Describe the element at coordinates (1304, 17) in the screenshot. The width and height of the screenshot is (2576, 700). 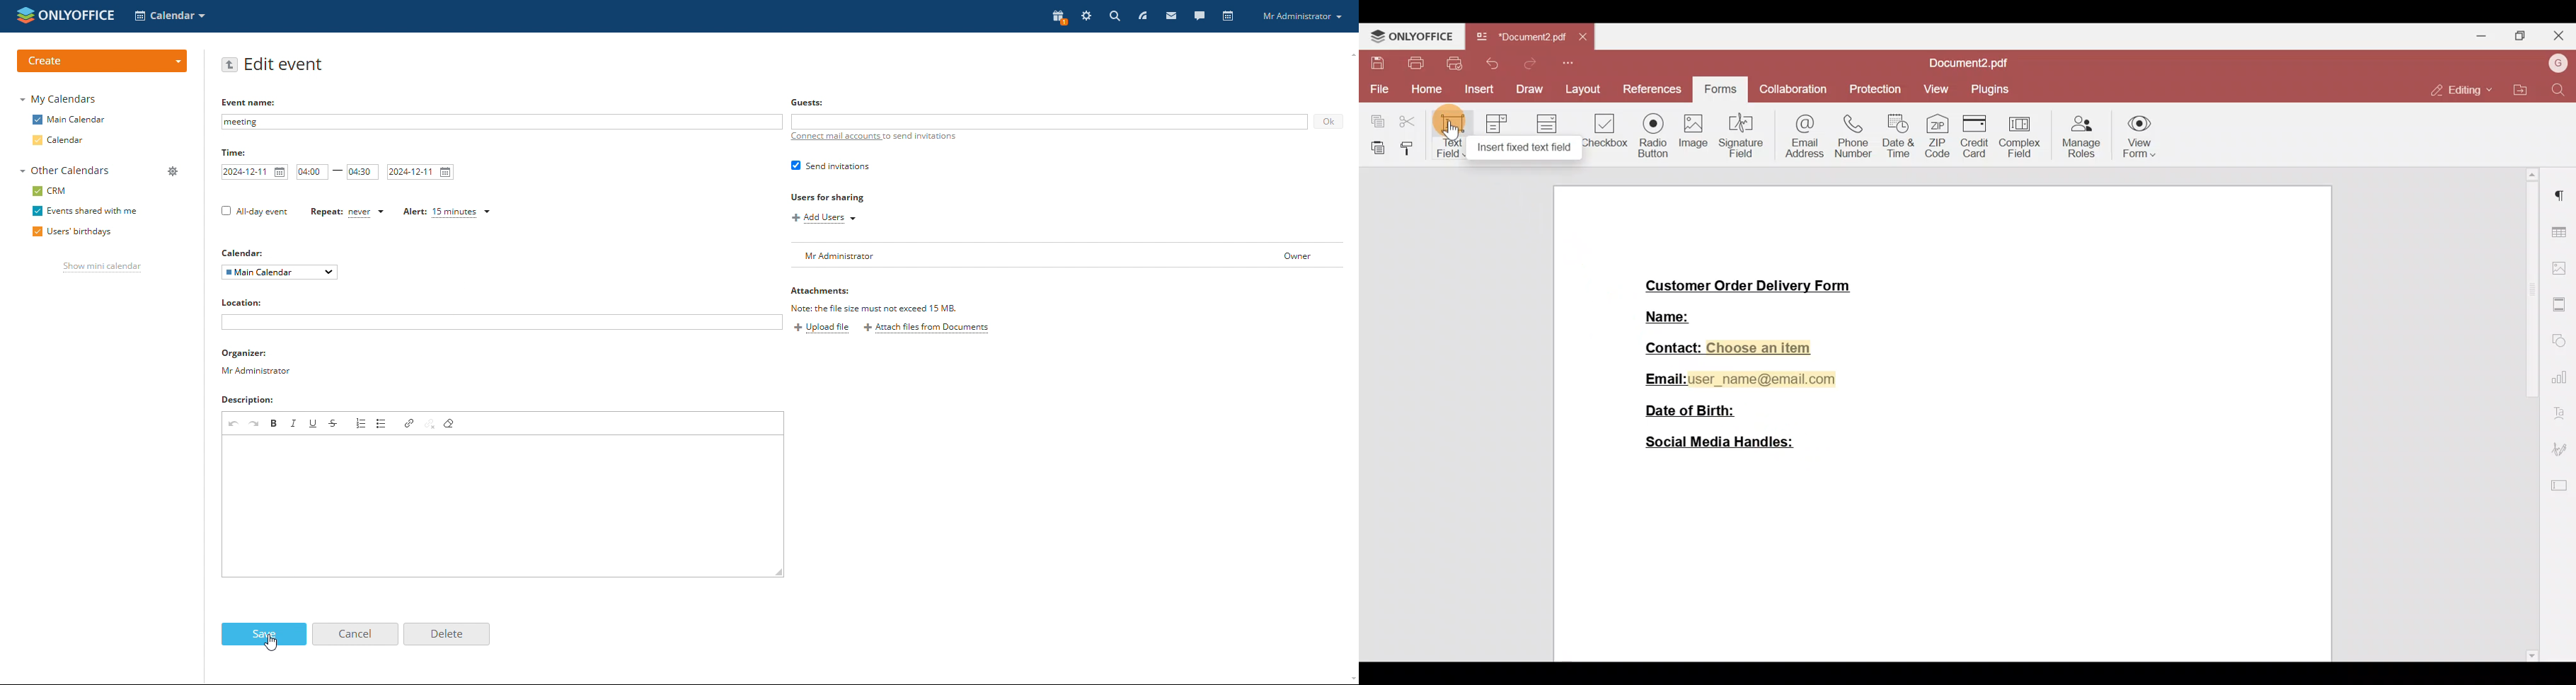
I see `profile` at that location.